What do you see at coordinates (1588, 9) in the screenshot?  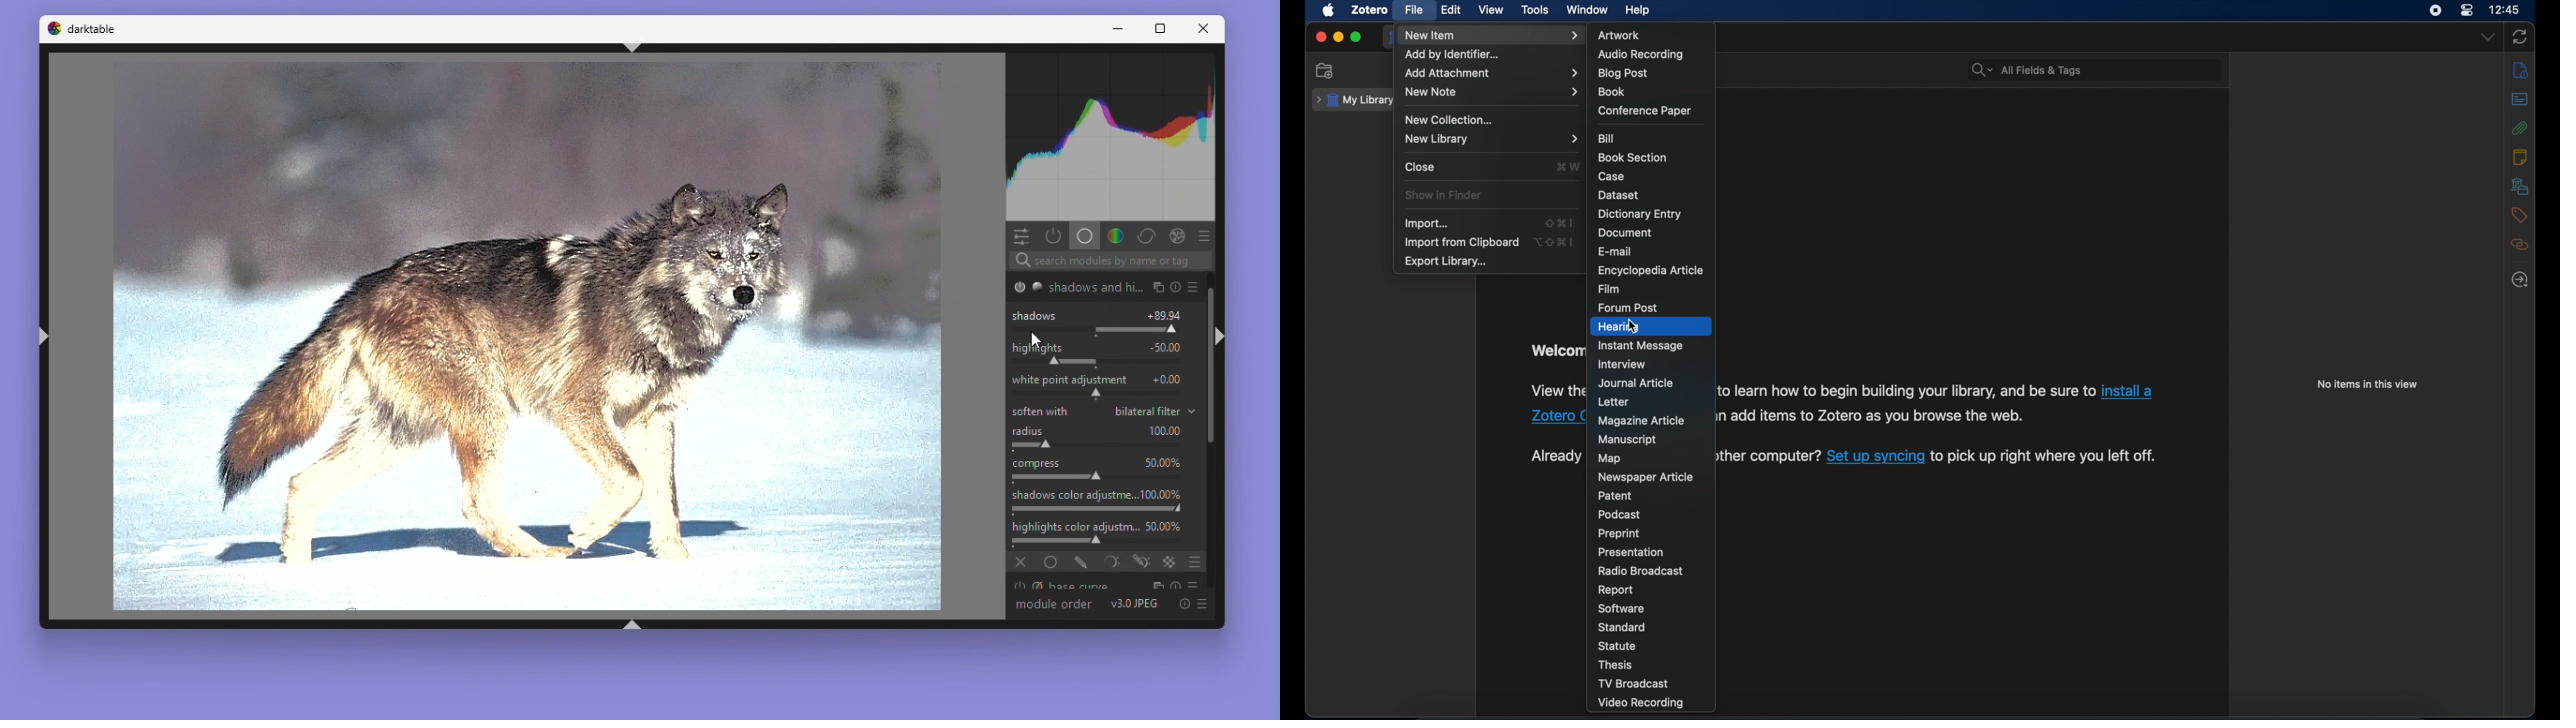 I see `window` at bounding box center [1588, 9].